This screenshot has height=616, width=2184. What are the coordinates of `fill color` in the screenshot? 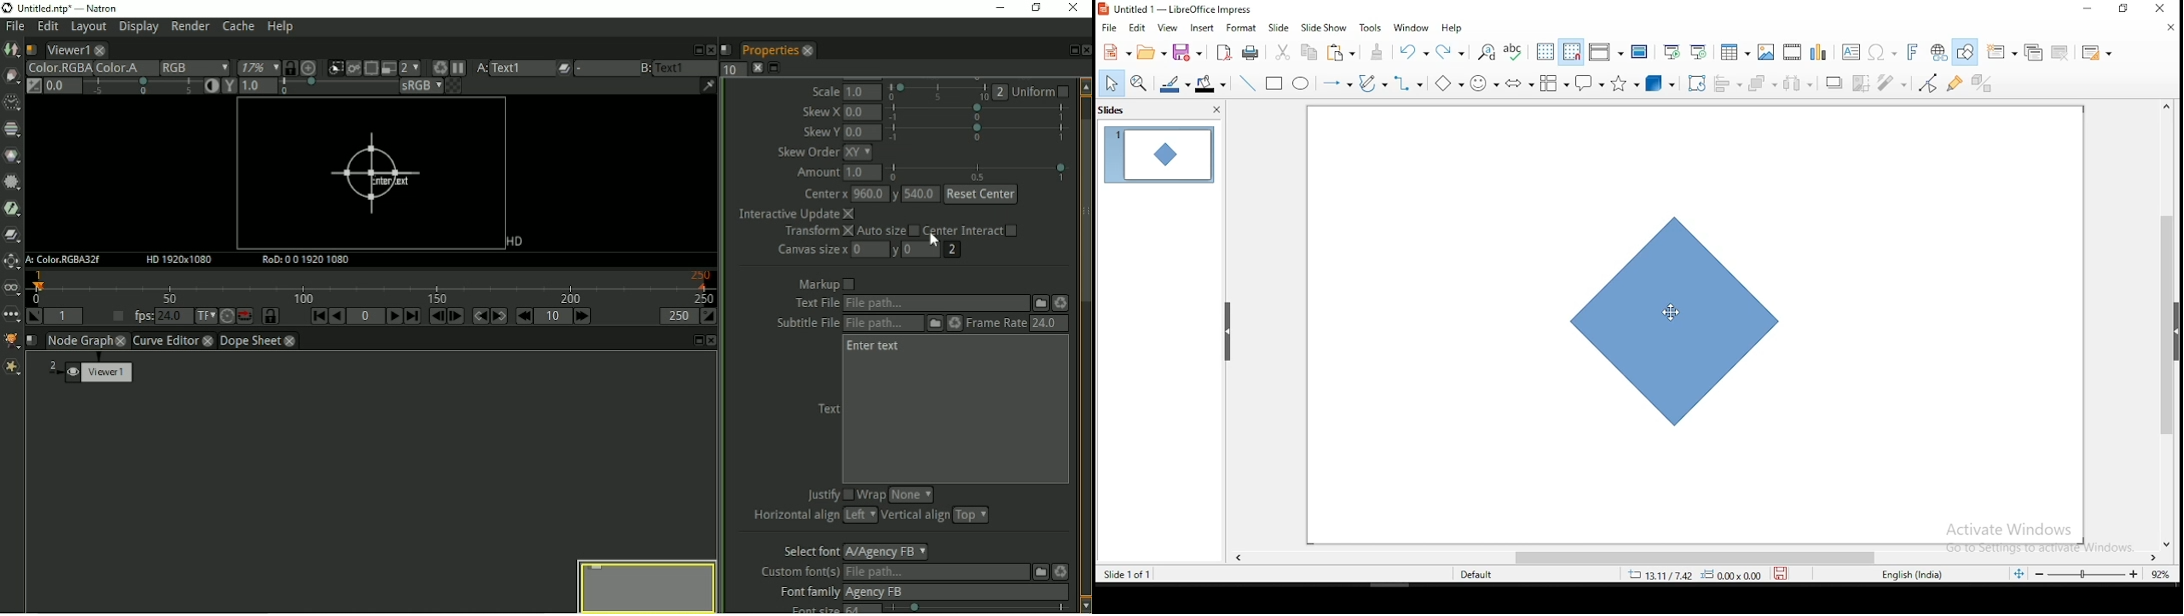 It's located at (1207, 84).